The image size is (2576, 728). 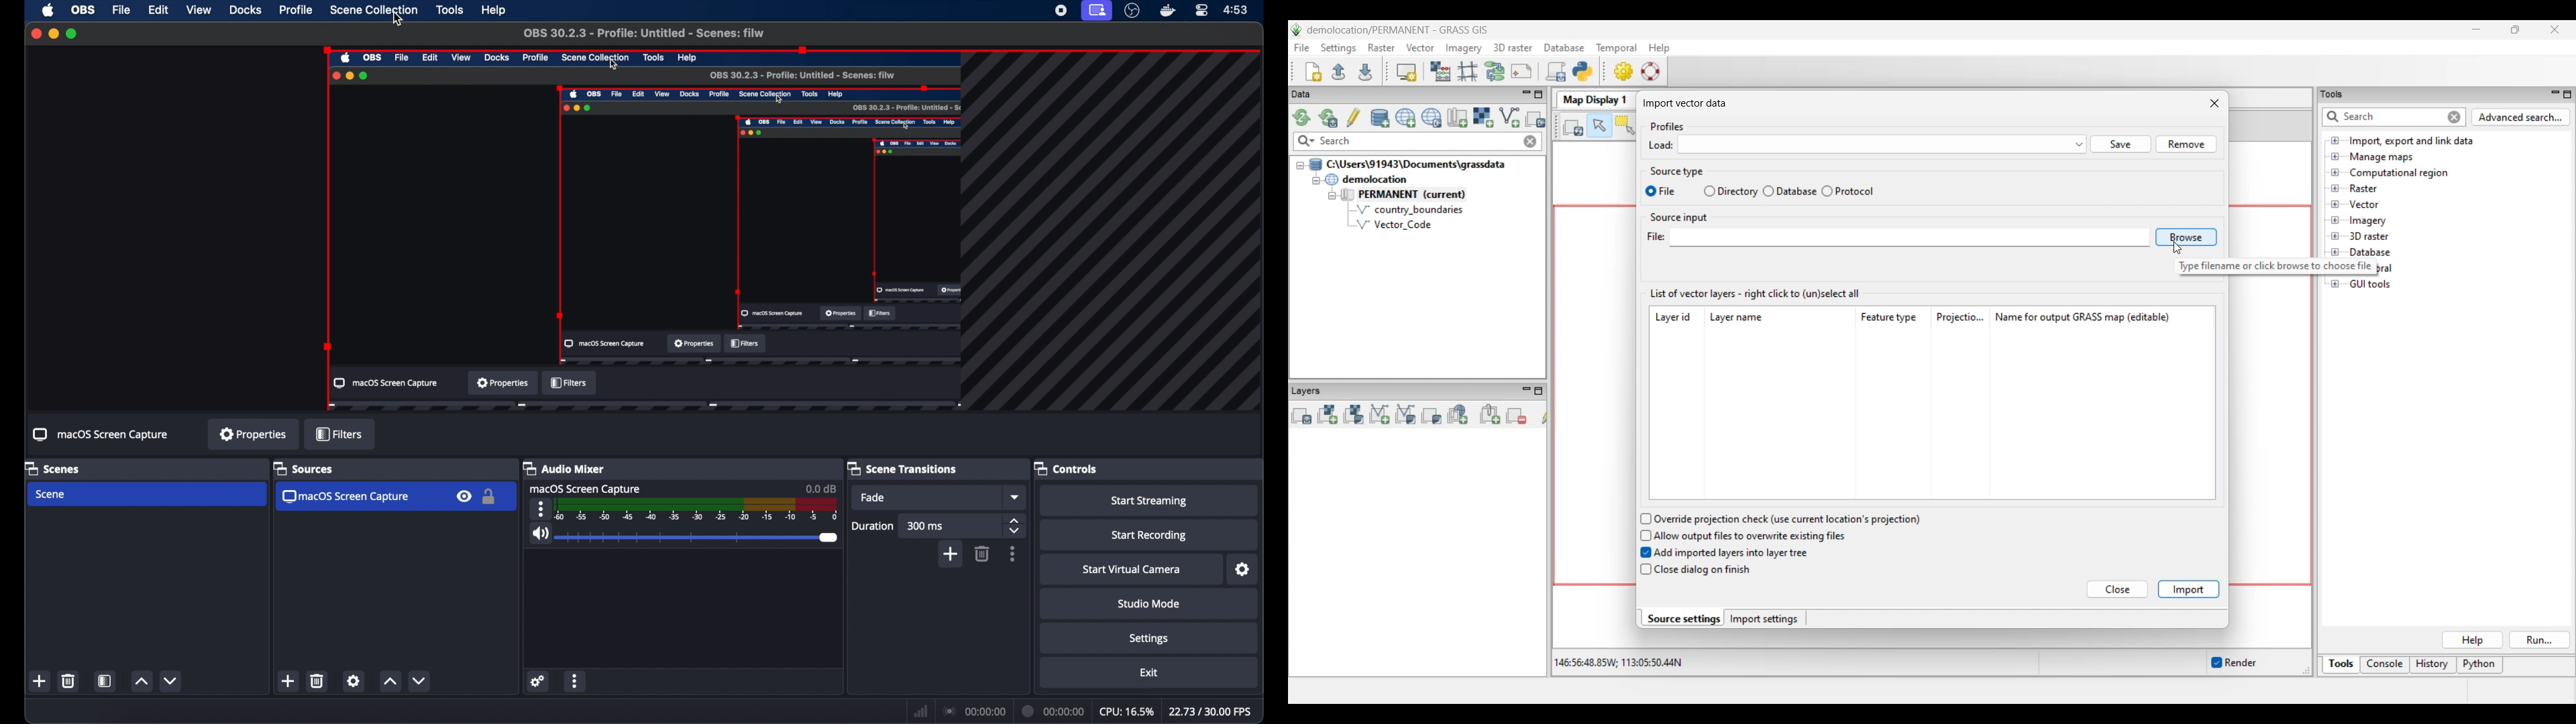 What do you see at coordinates (1149, 675) in the screenshot?
I see `exit` at bounding box center [1149, 675].